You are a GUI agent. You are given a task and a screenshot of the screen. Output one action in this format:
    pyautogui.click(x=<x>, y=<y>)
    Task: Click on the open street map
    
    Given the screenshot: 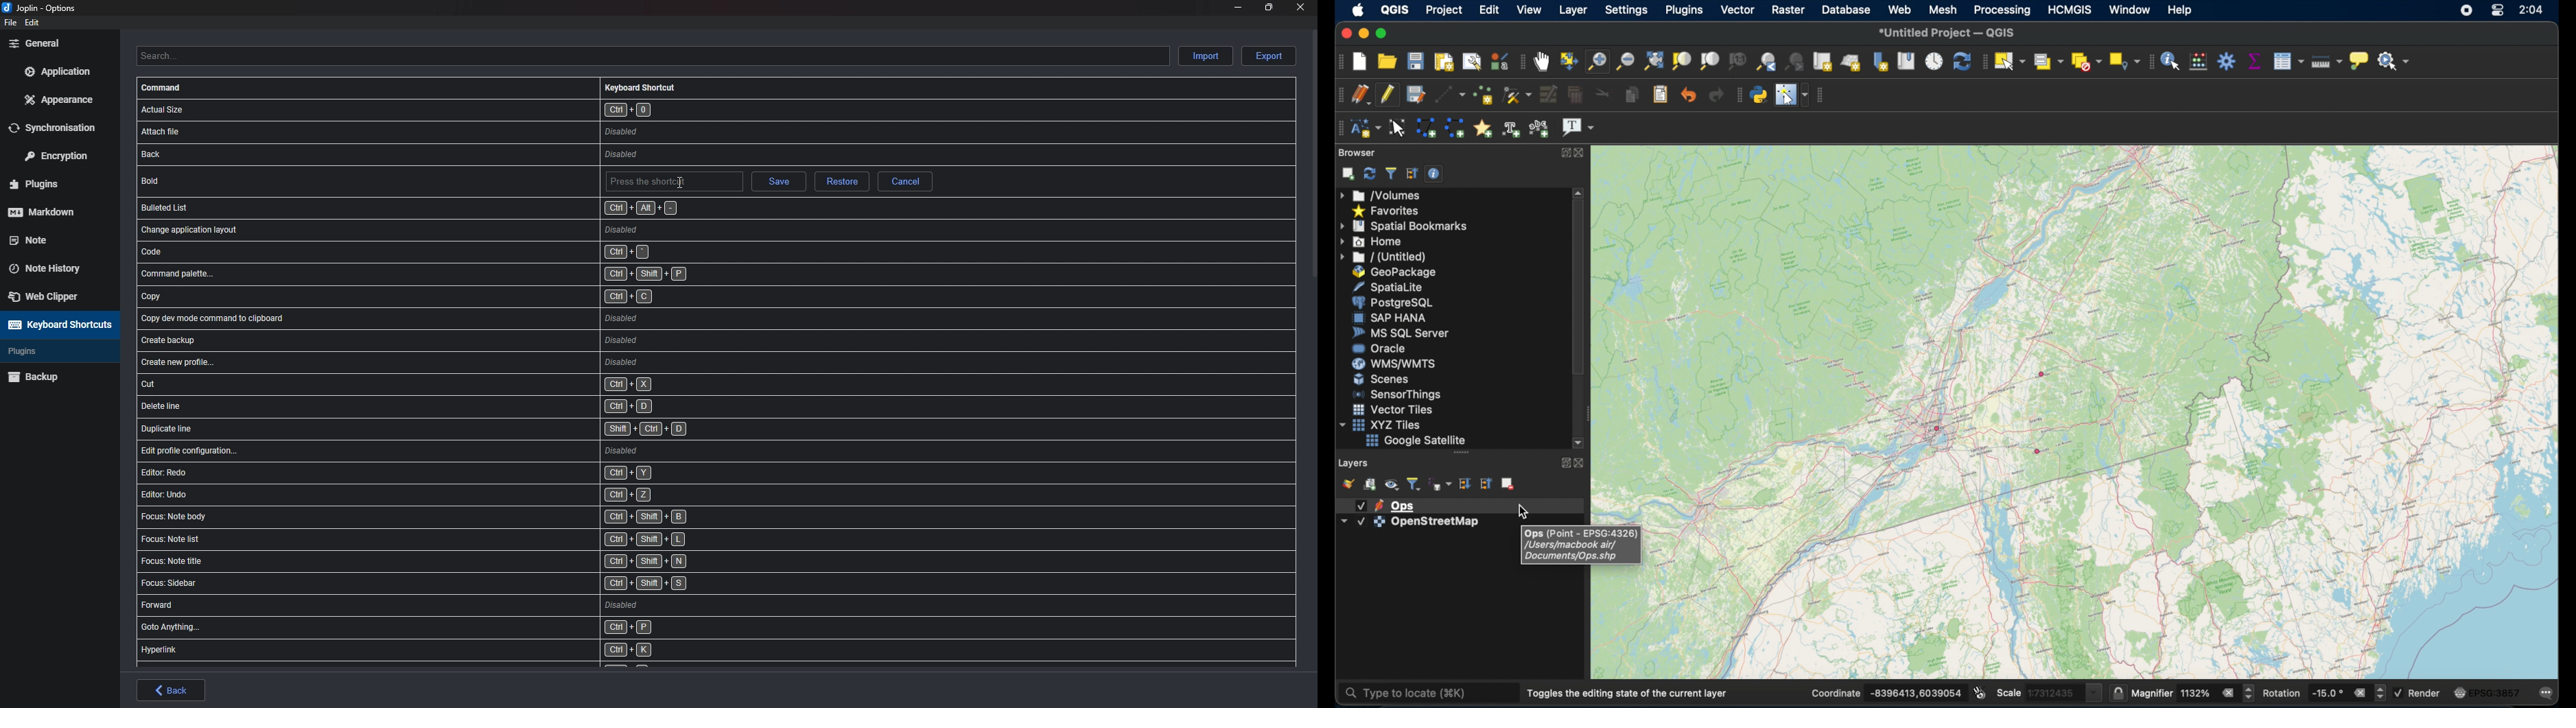 What is the action you would take?
    pyautogui.click(x=1783, y=519)
    